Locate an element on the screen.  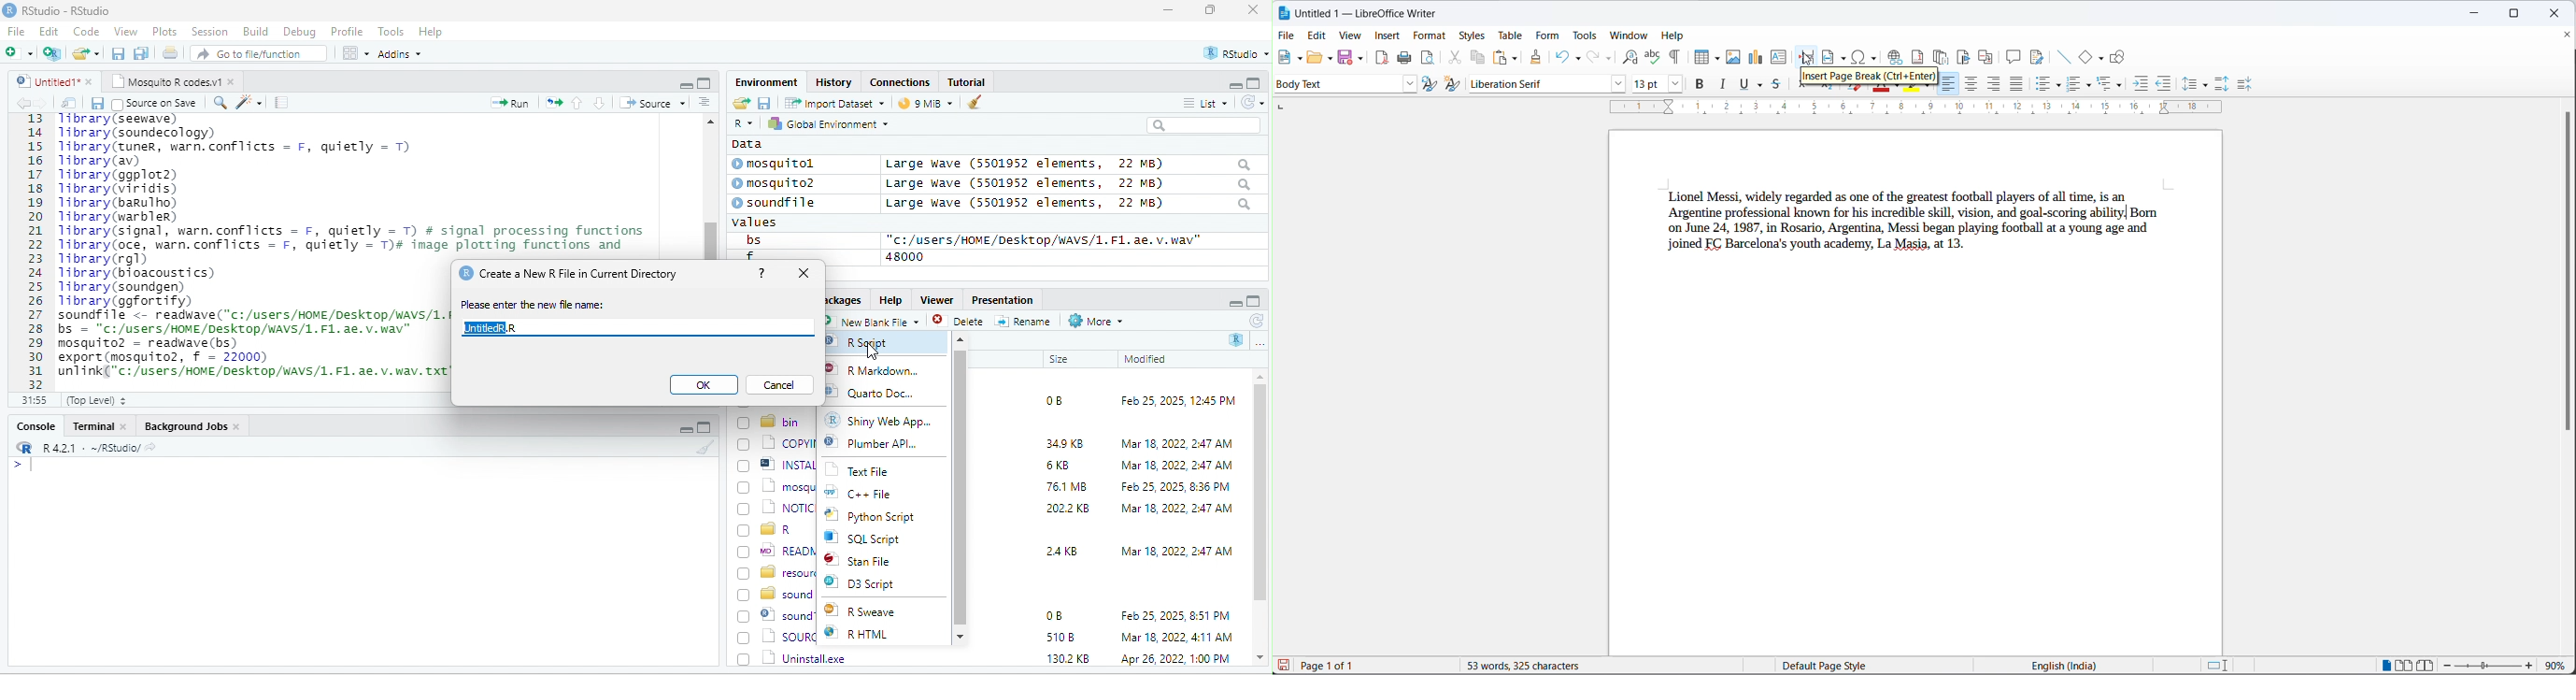
Viewer is located at coordinates (934, 300).